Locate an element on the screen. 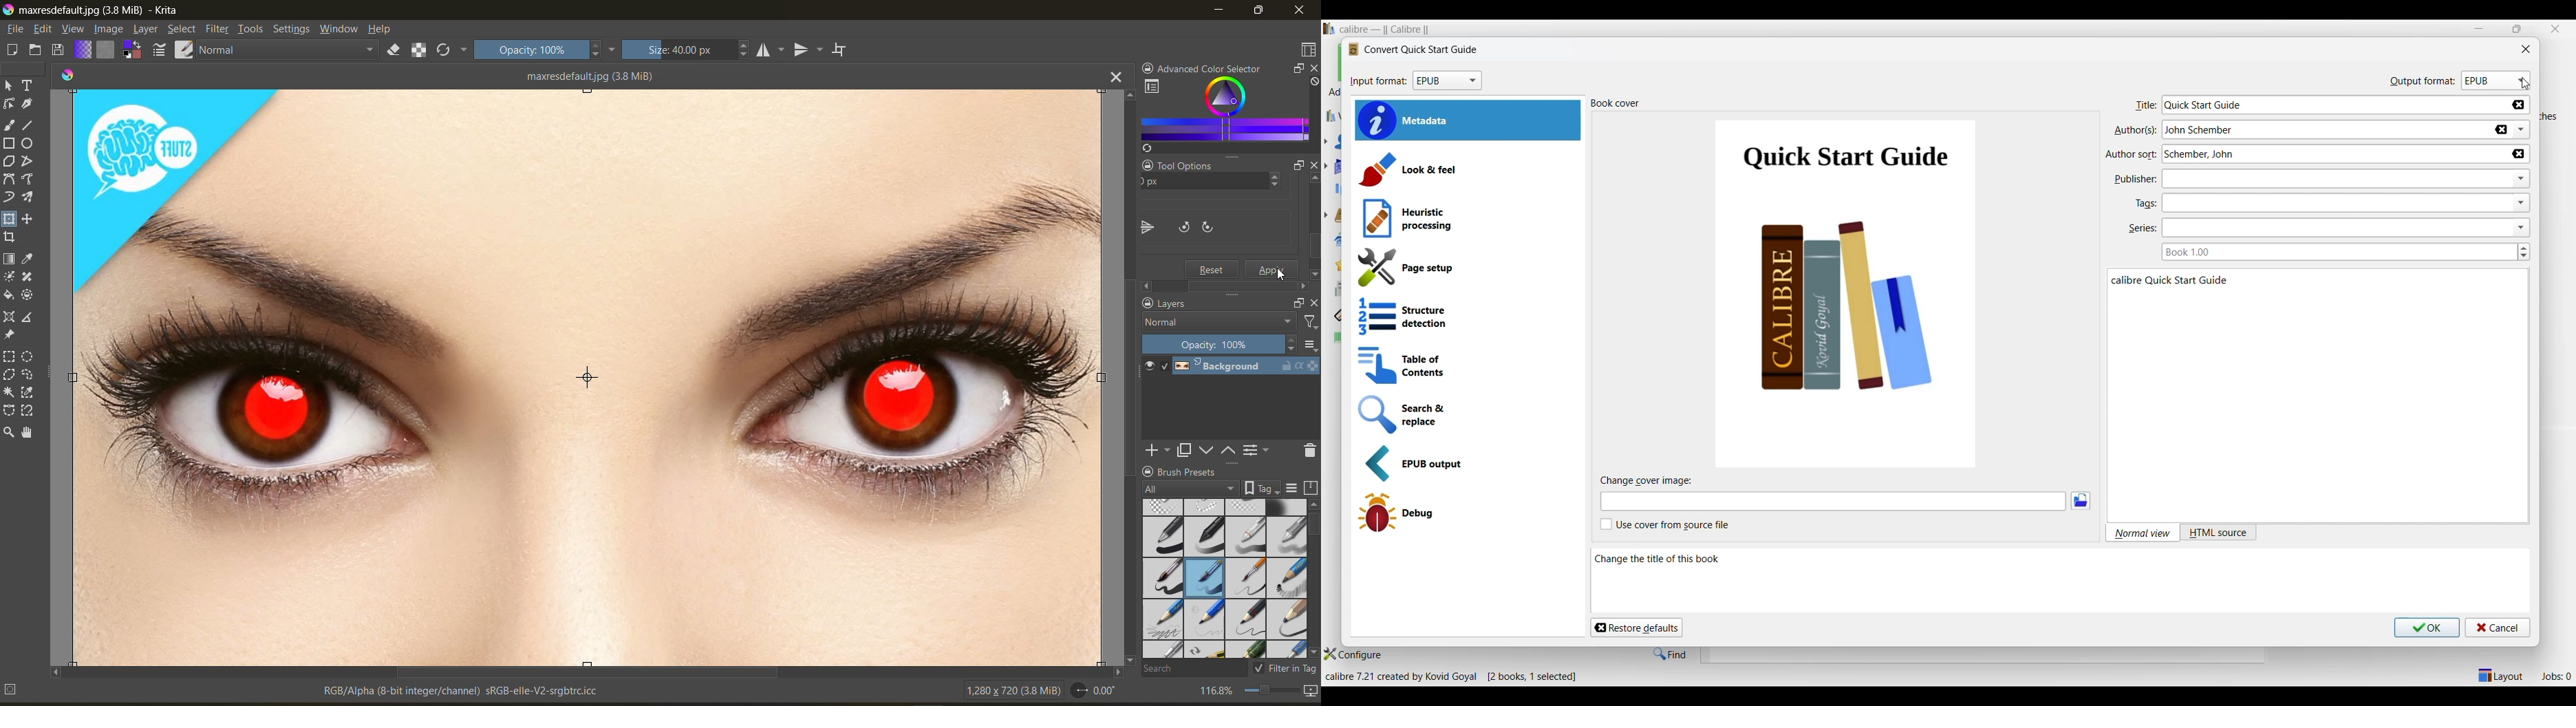 Image resolution: width=2576 pixels, height=728 pixels. Type in publisher is located at coordinates (2310, 179).